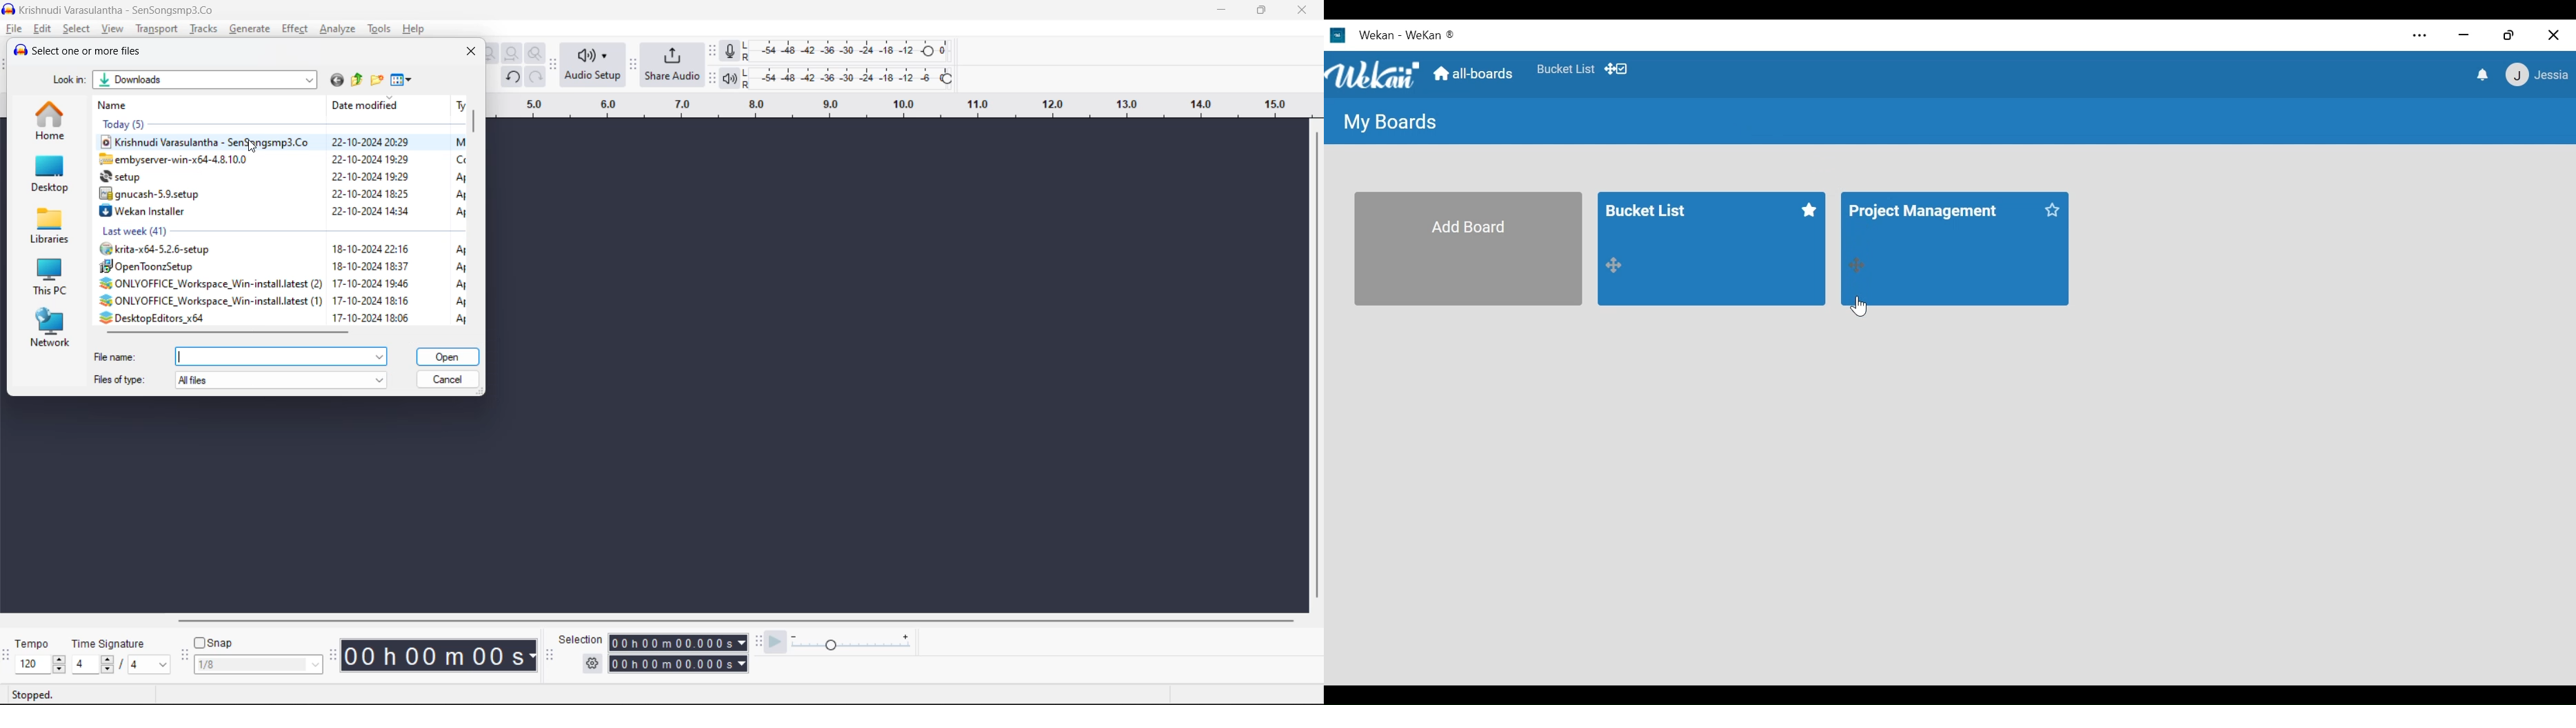  What do you see at coordinates (538, 54) in the screenshot?
I see `zoom toggle` at bounding box center [538, 54].